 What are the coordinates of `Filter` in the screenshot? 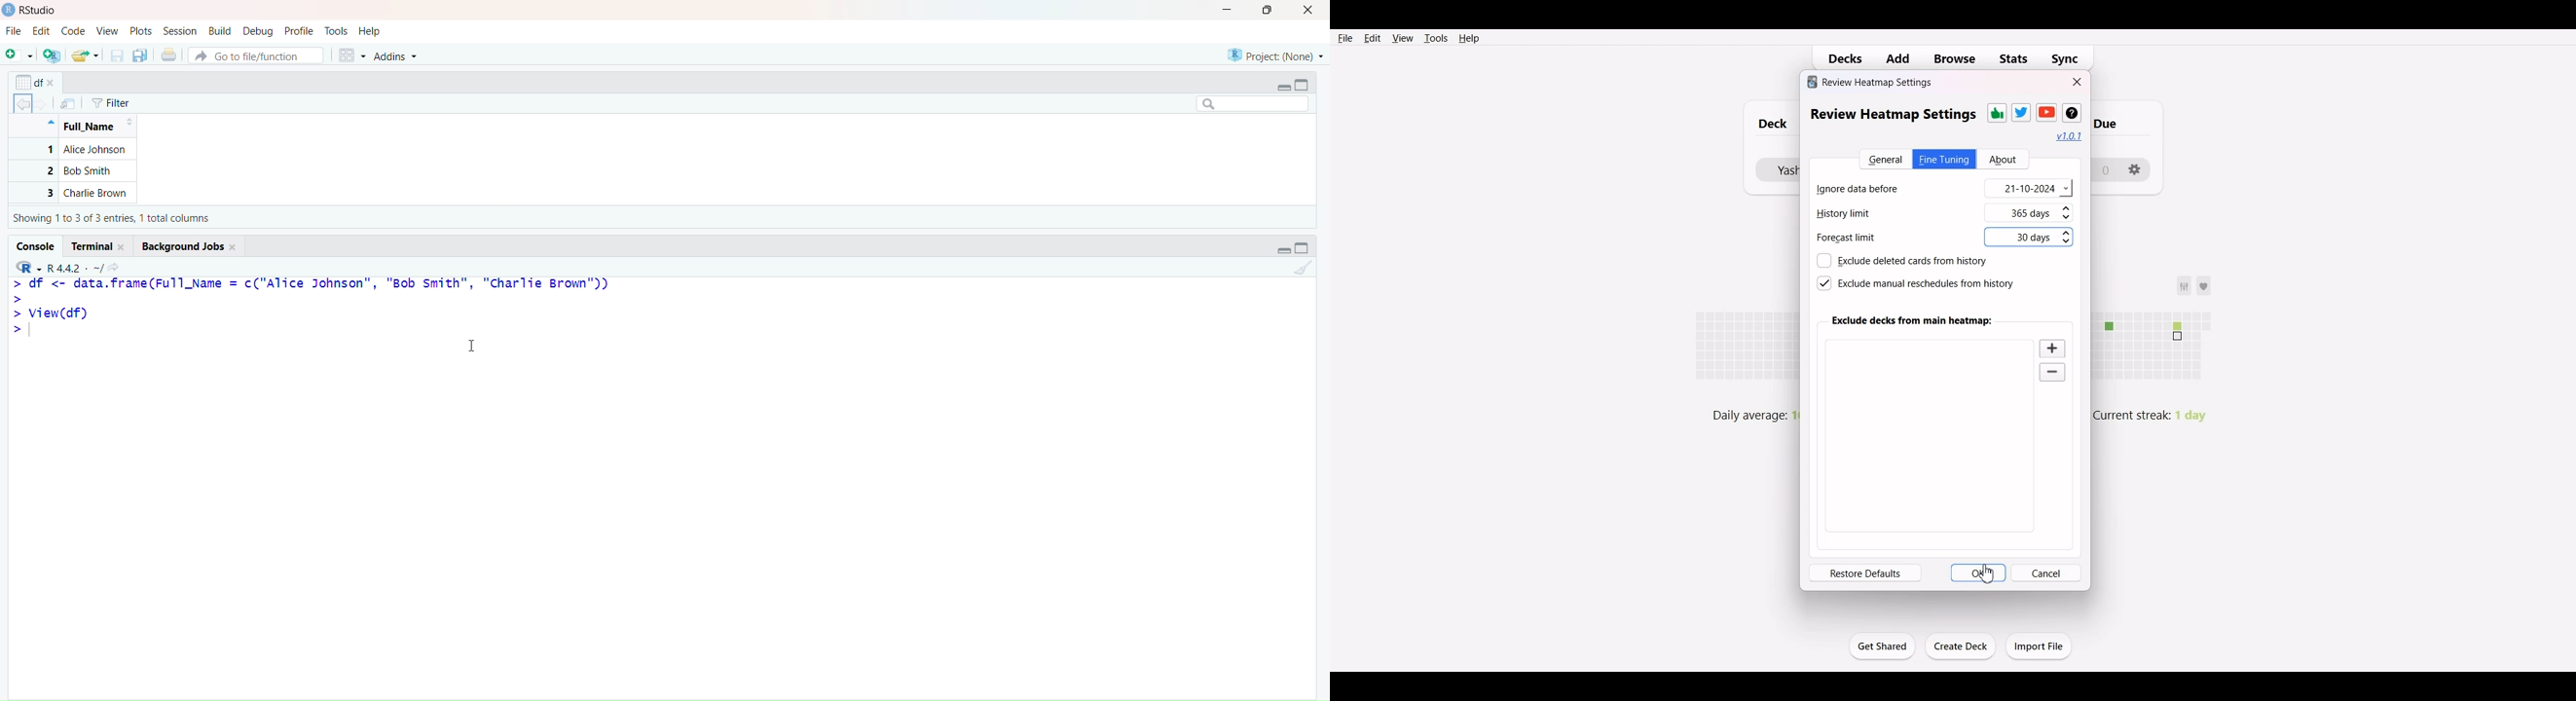 It's located at (112, 103).